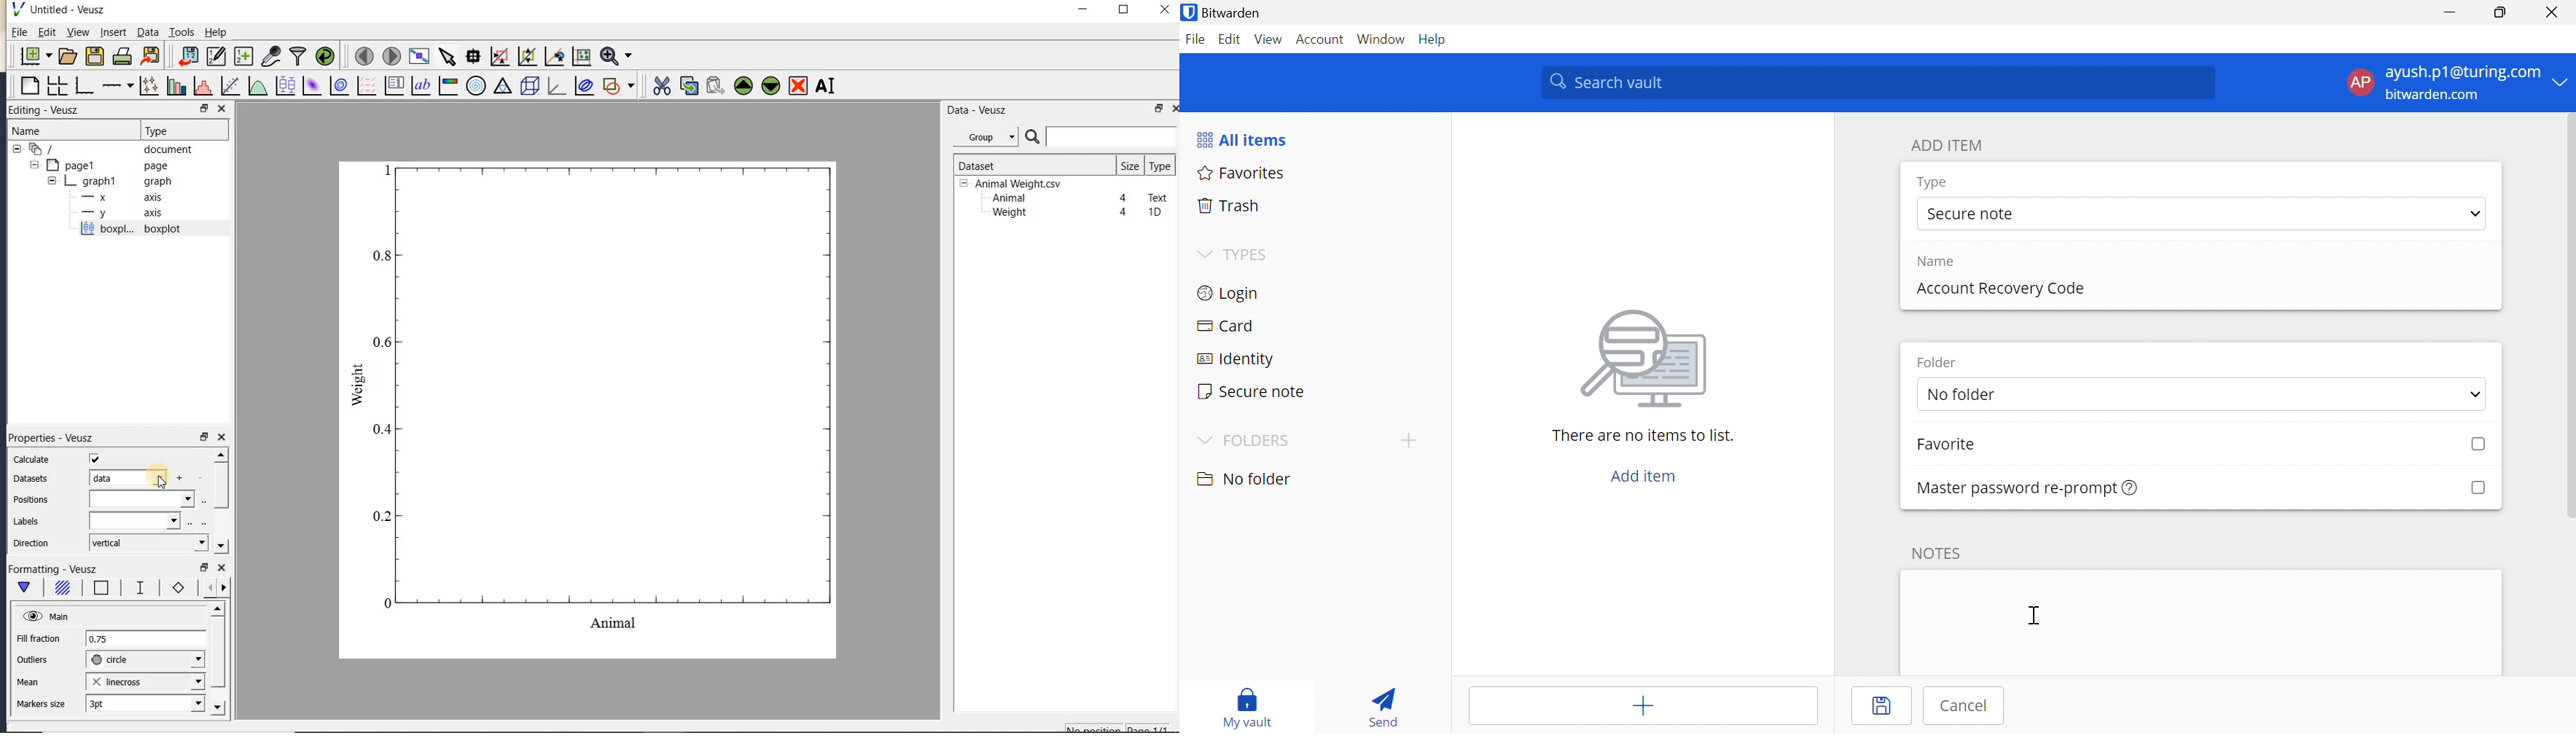 The height and width of the screenshot is (756, 2576). I want to click on image, so click(1649, 358).